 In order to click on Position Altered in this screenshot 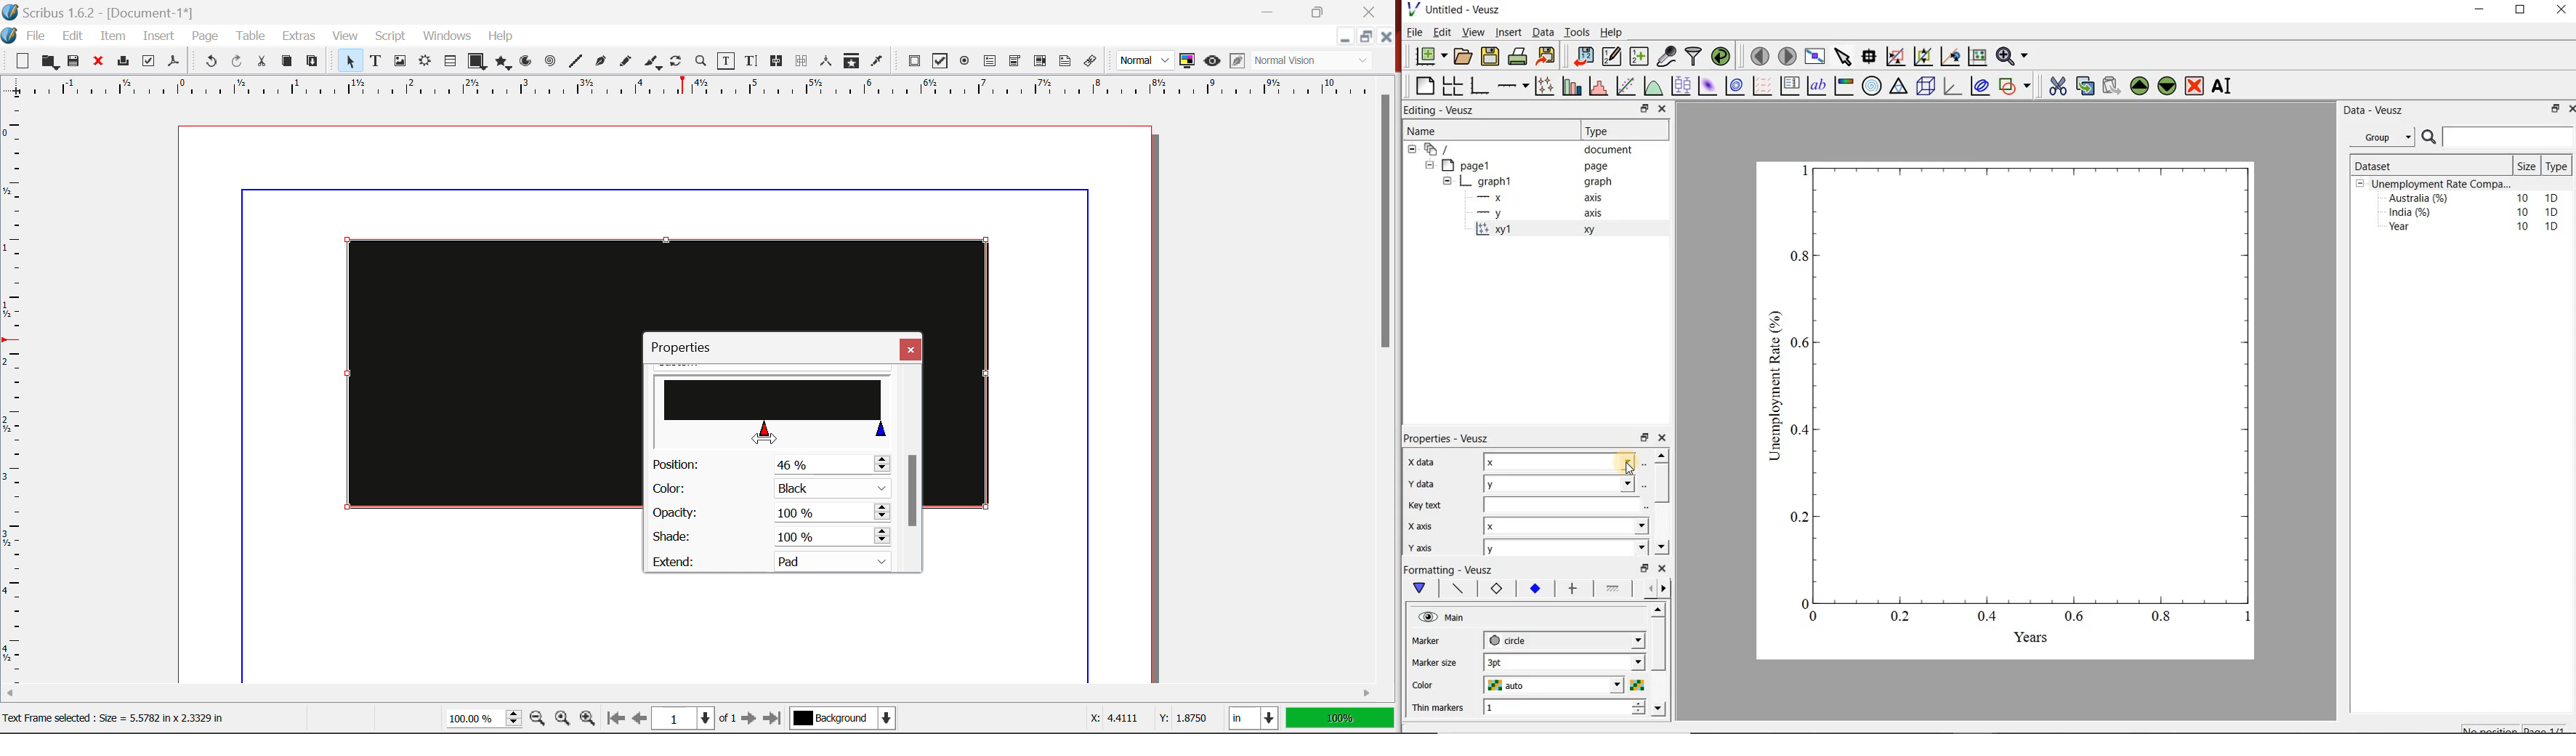, I will do `click(775, 464)`.